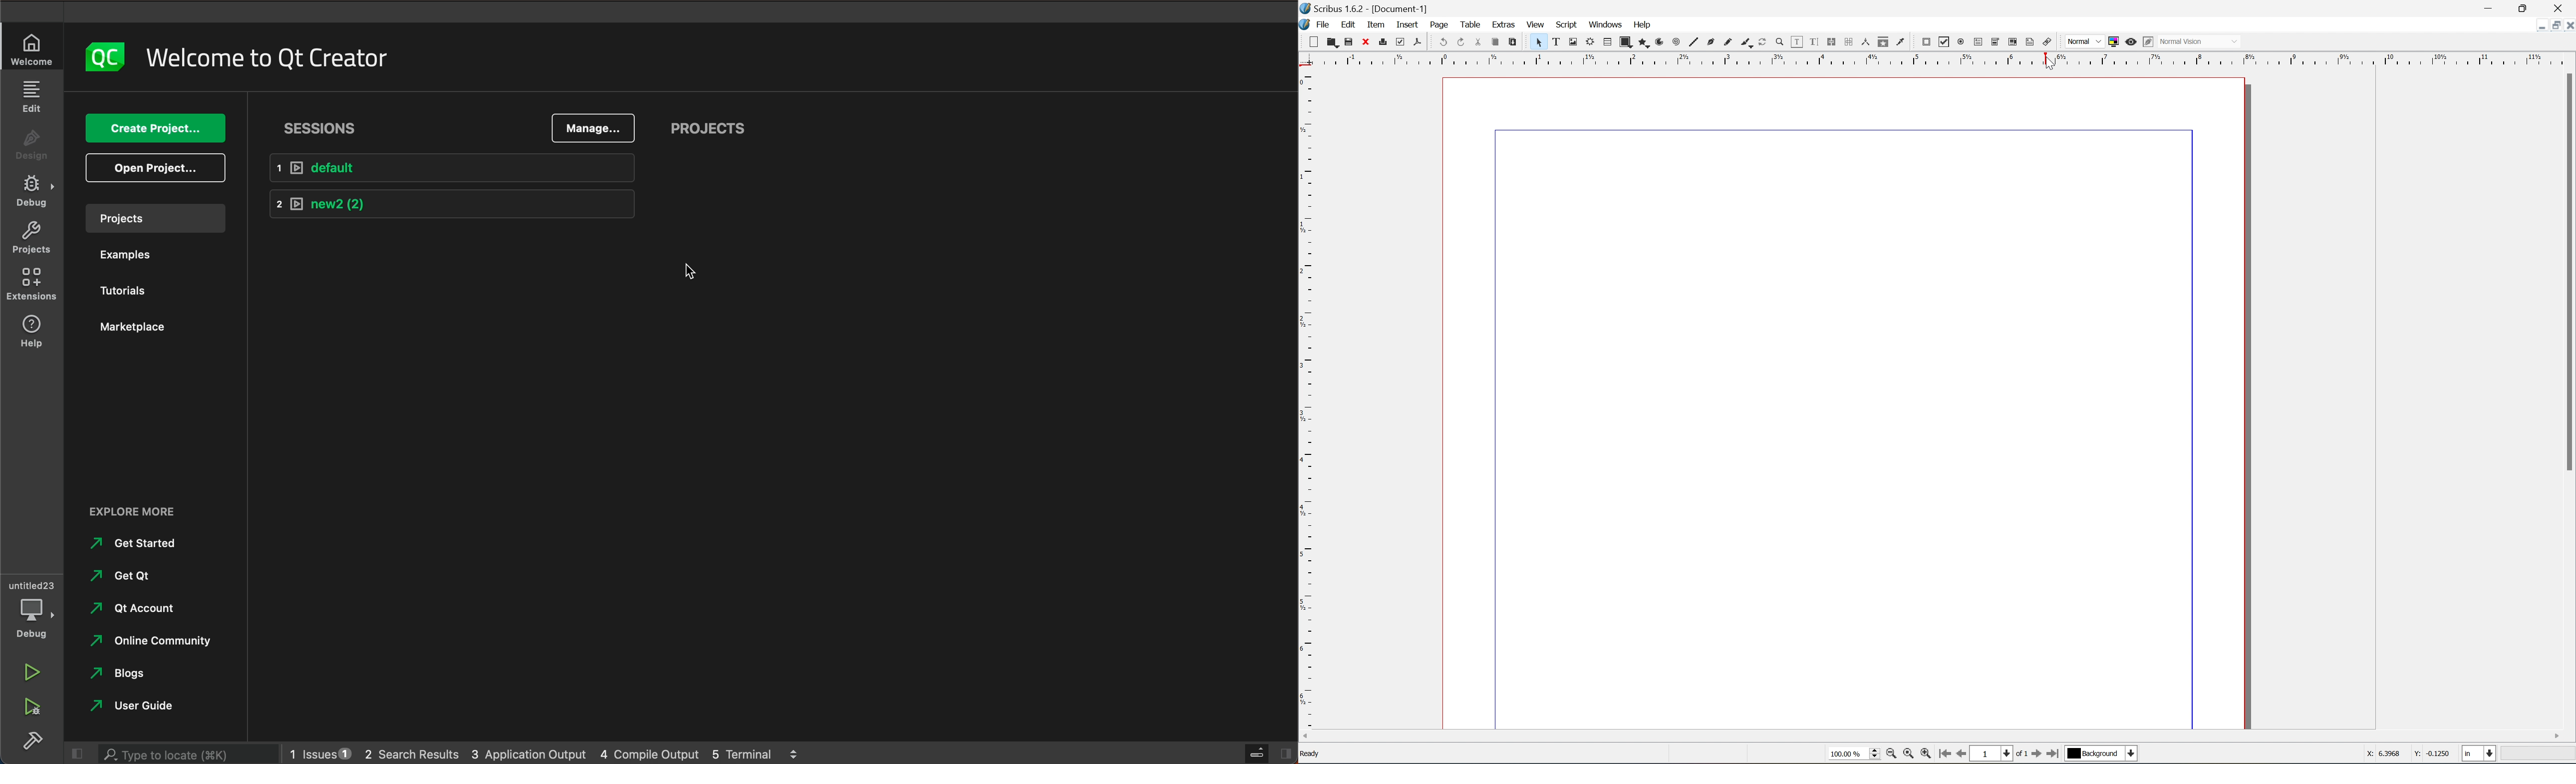 This screenshot has width=2576, height=784. I want to click on file, so click(1323, 22).